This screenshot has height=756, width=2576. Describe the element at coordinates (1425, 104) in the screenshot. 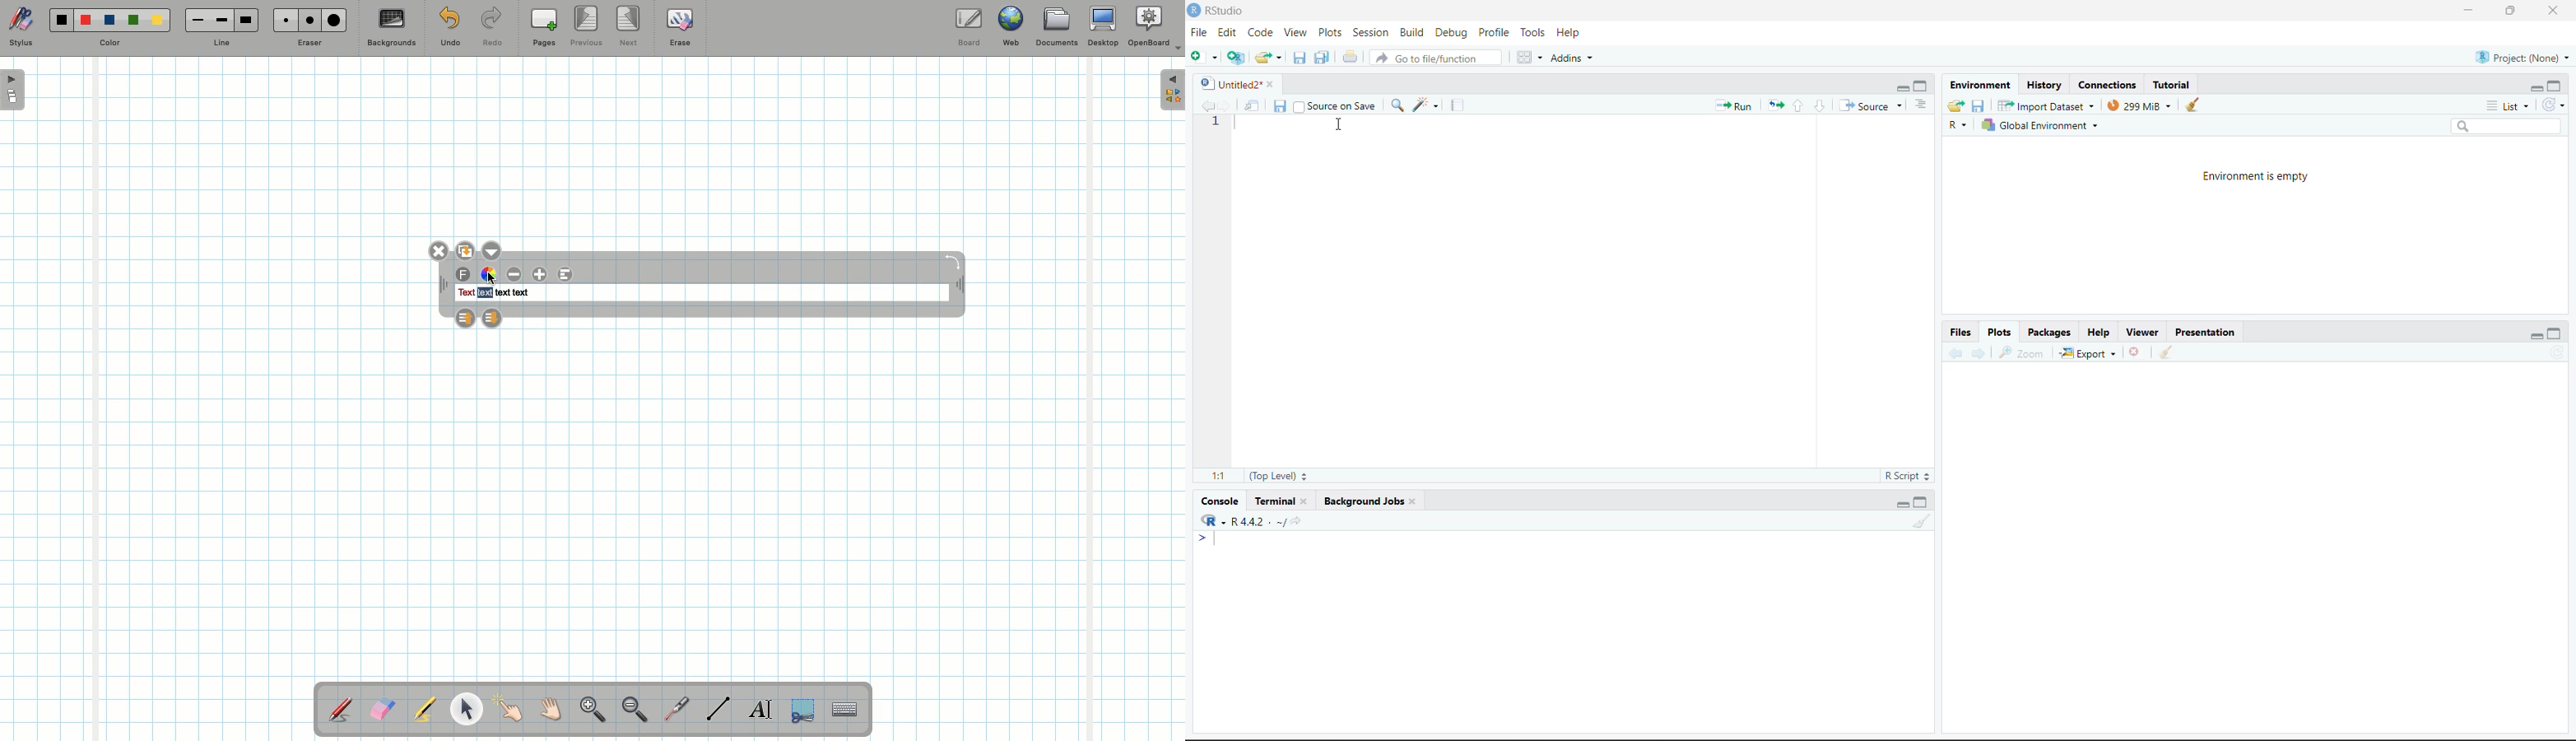

I see `code tools` at that location.